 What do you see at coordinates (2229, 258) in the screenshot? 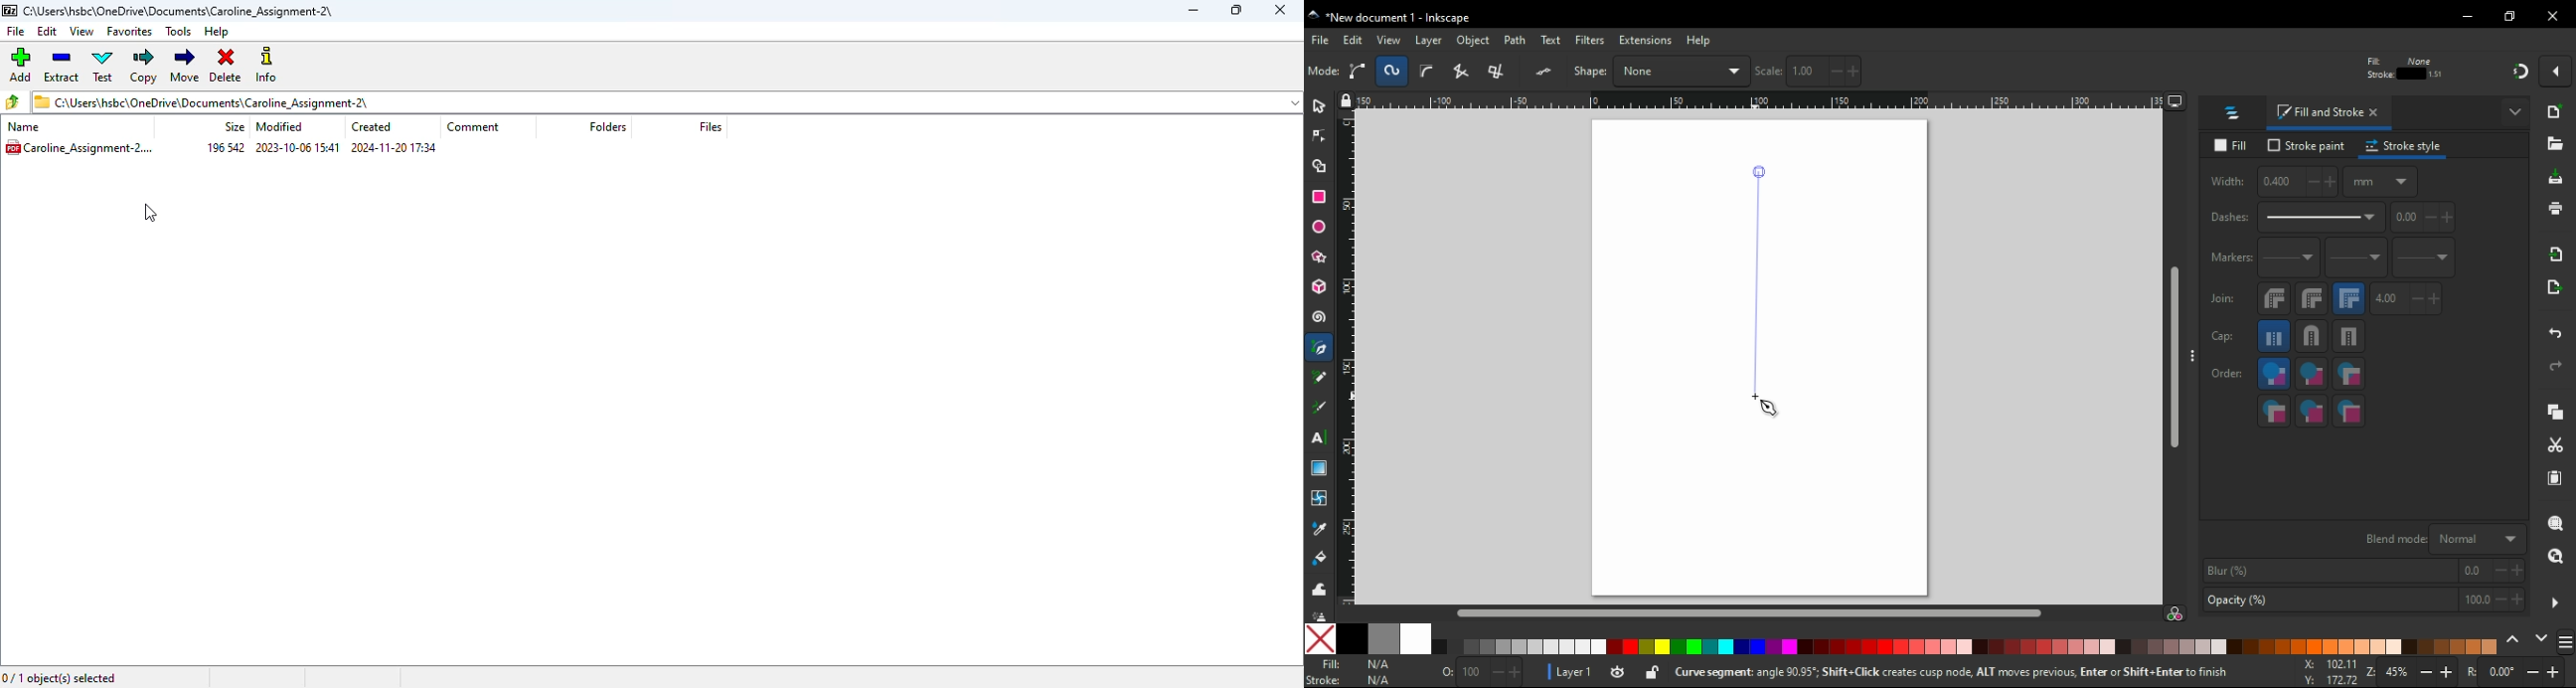
I see `markers` at bounding box center [2229, 258].